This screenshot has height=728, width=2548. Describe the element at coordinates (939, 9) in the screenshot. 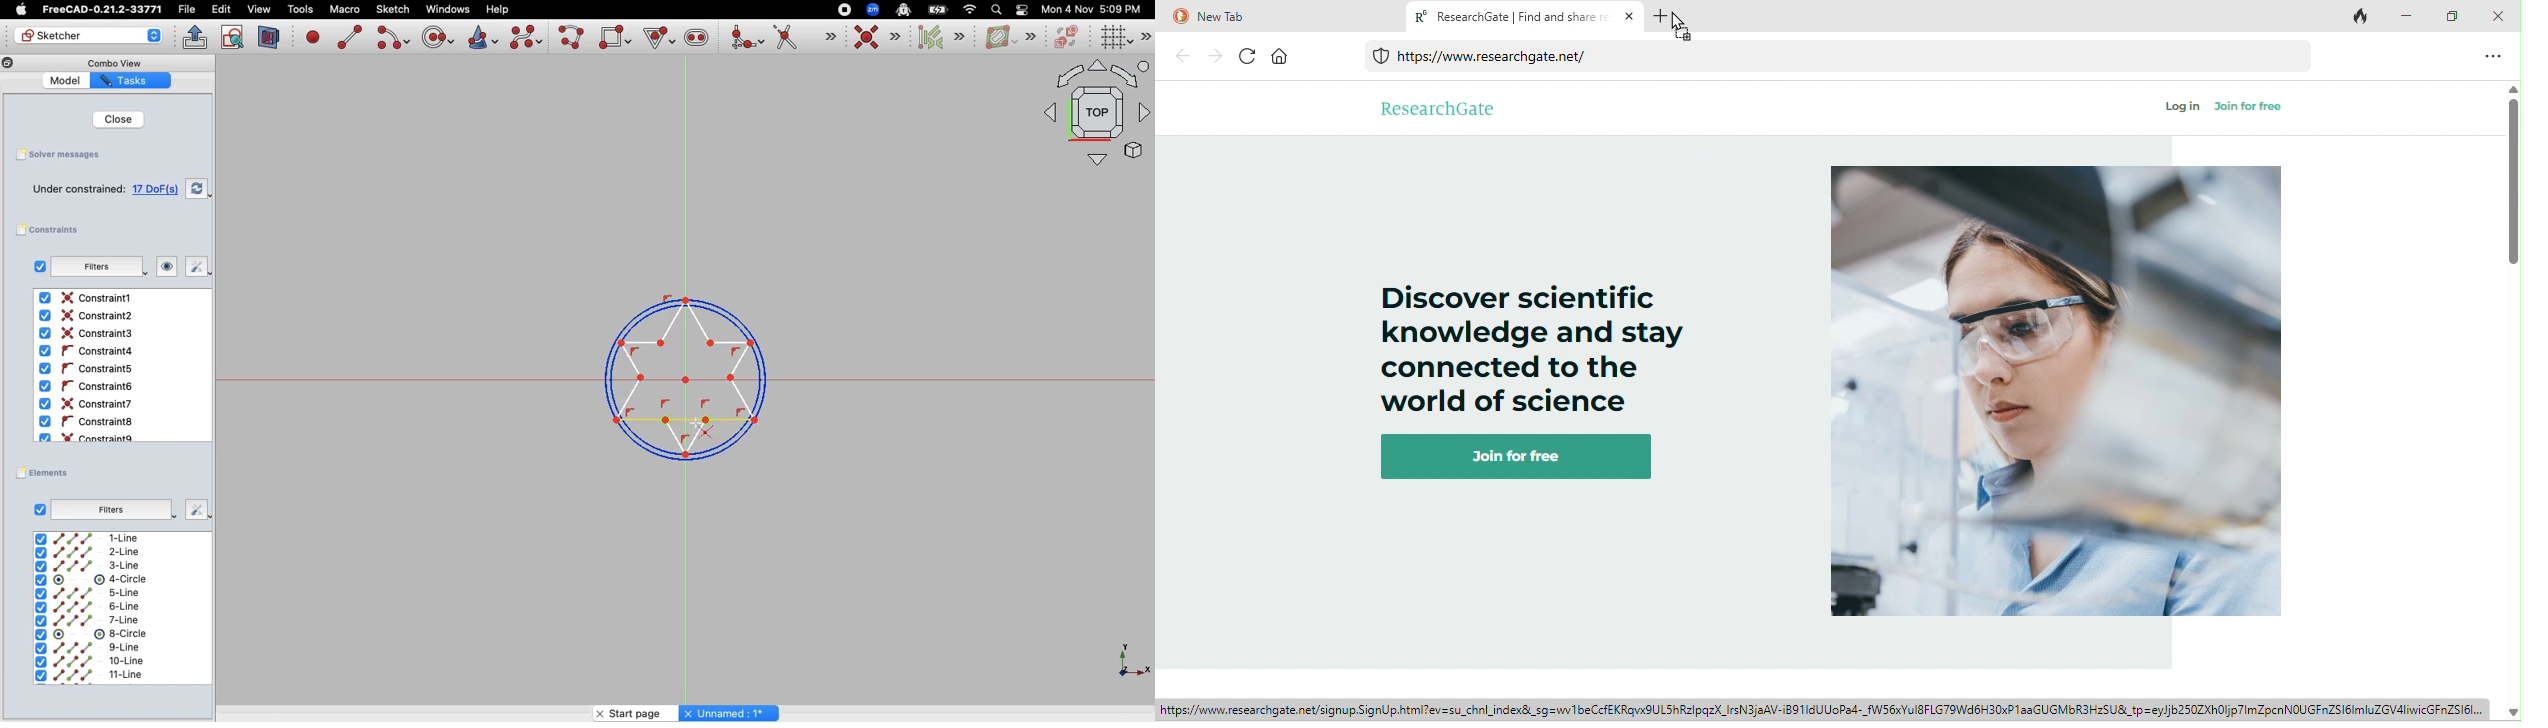

I see `Battery` at that location.